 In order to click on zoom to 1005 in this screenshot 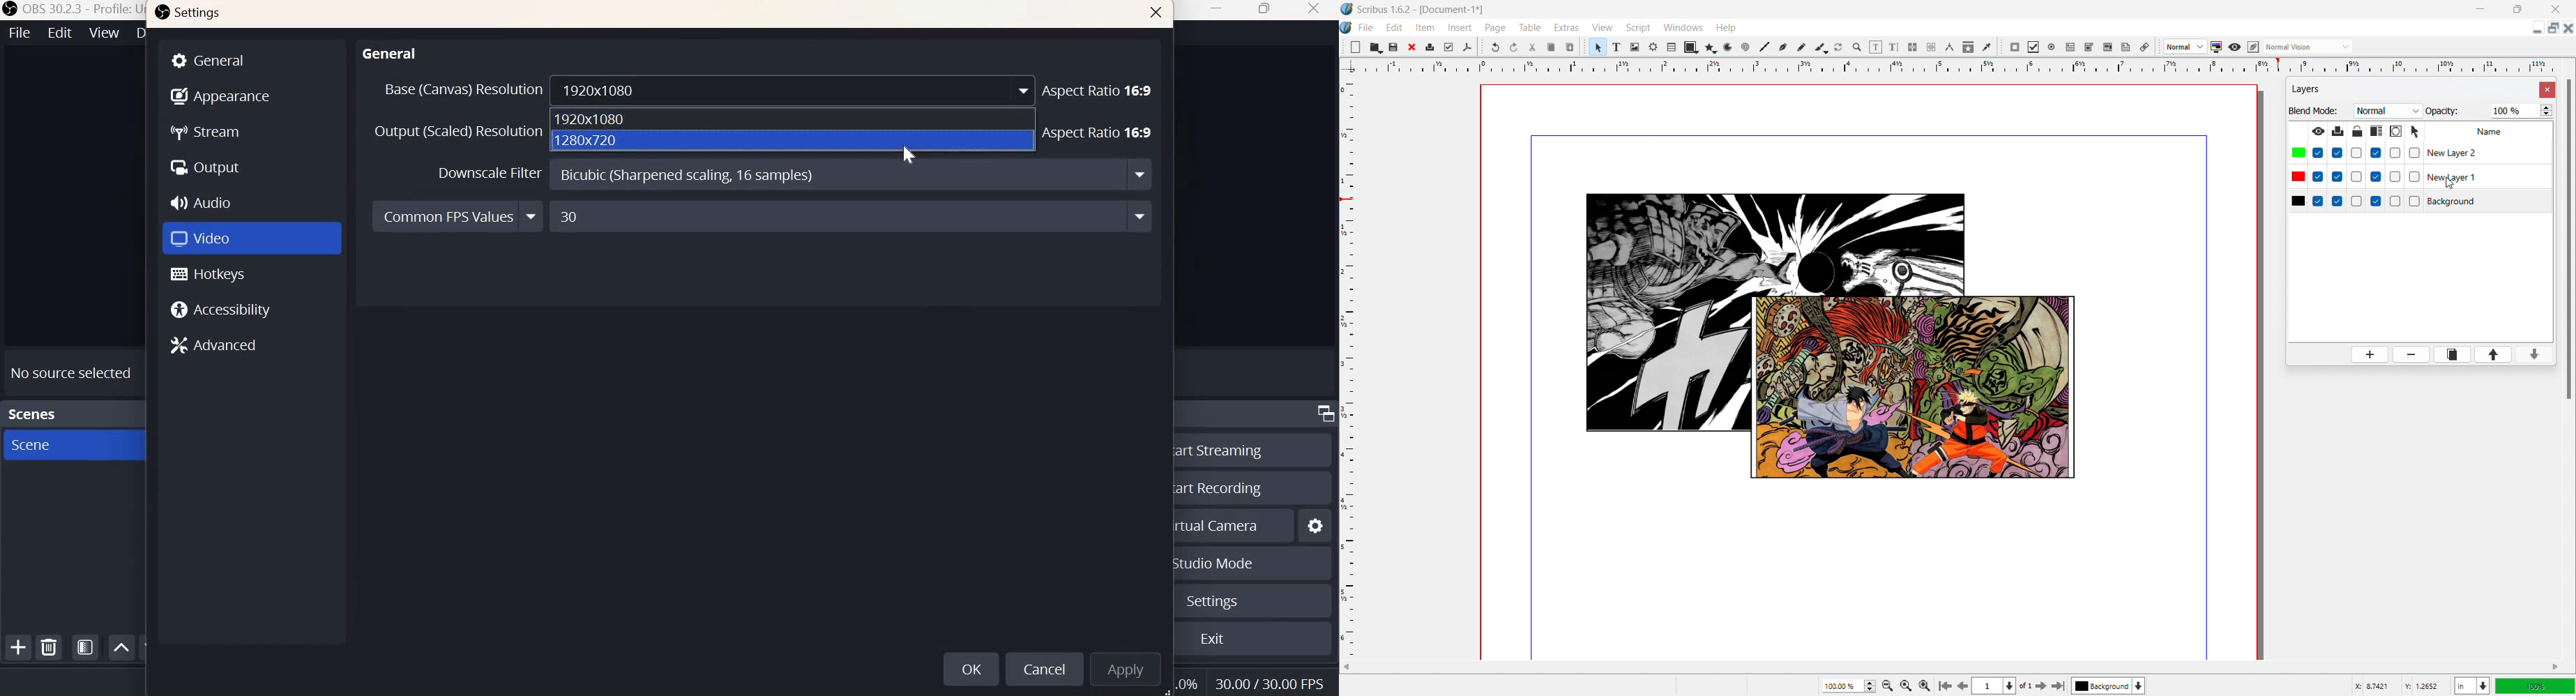, I will do `click(1906, 685)`.